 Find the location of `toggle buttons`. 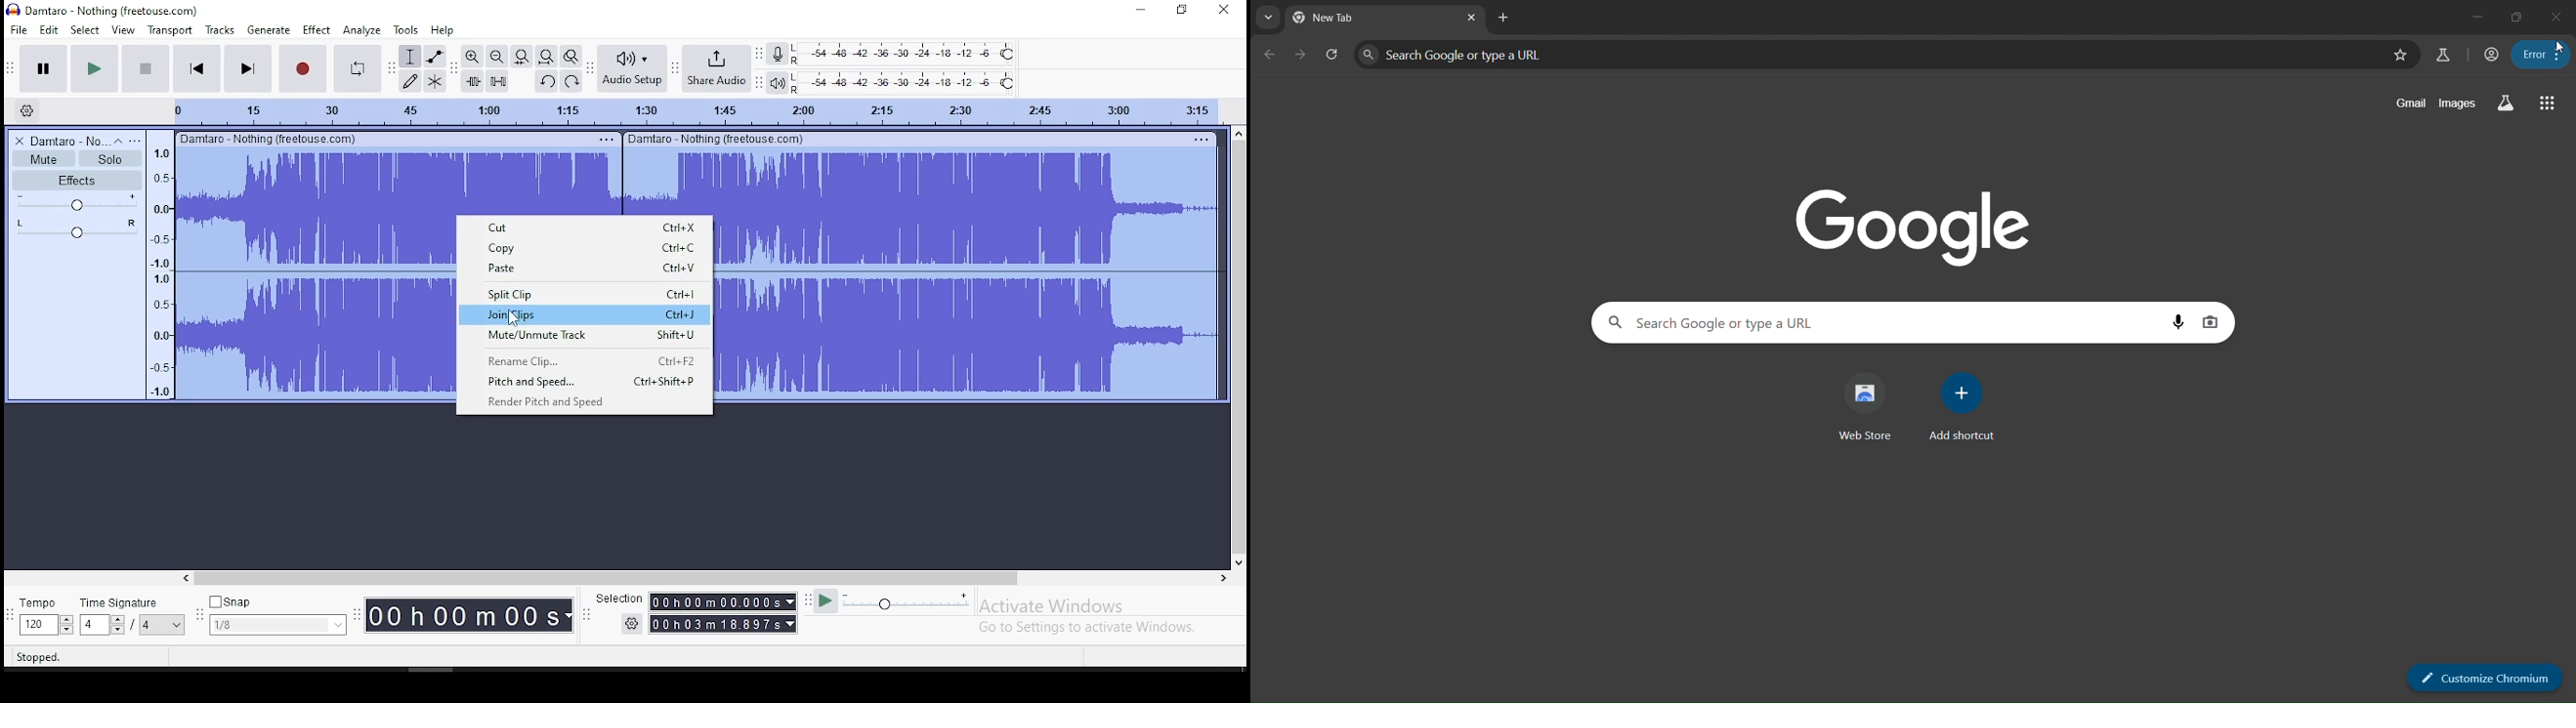

toggle buttons is located at coordinates (104, 625).